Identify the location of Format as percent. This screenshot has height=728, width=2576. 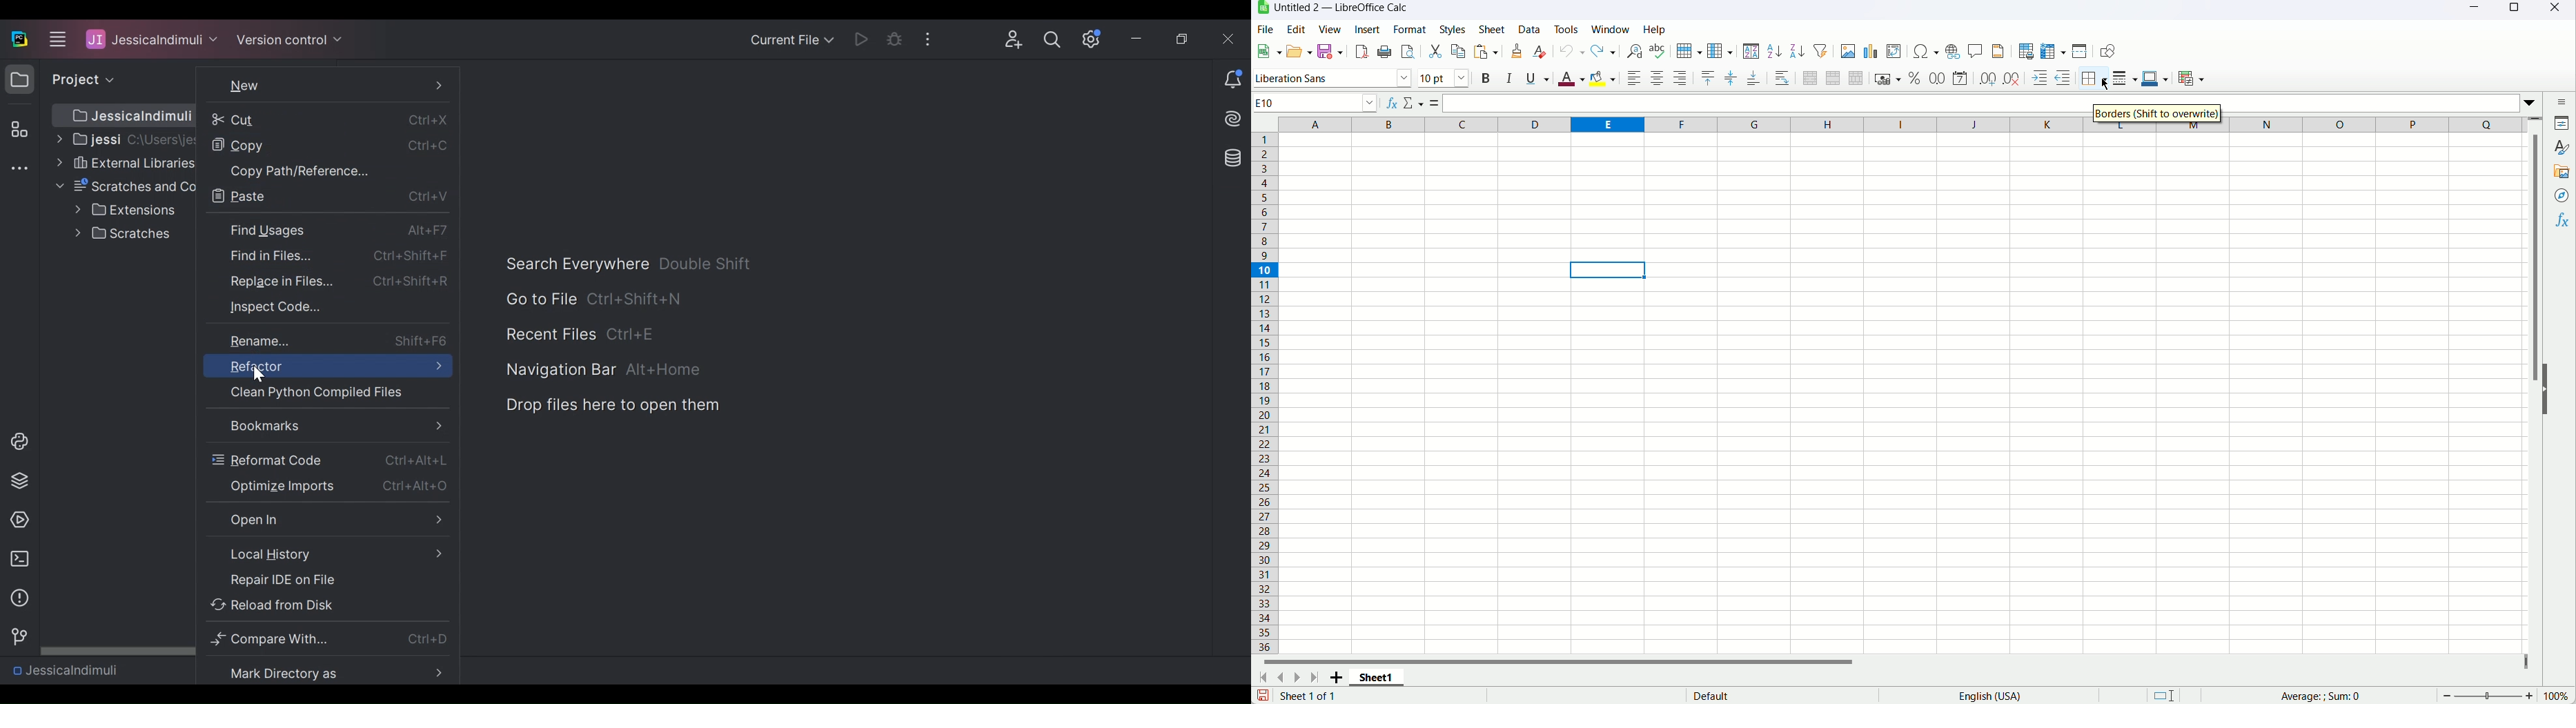
(1916, 78).